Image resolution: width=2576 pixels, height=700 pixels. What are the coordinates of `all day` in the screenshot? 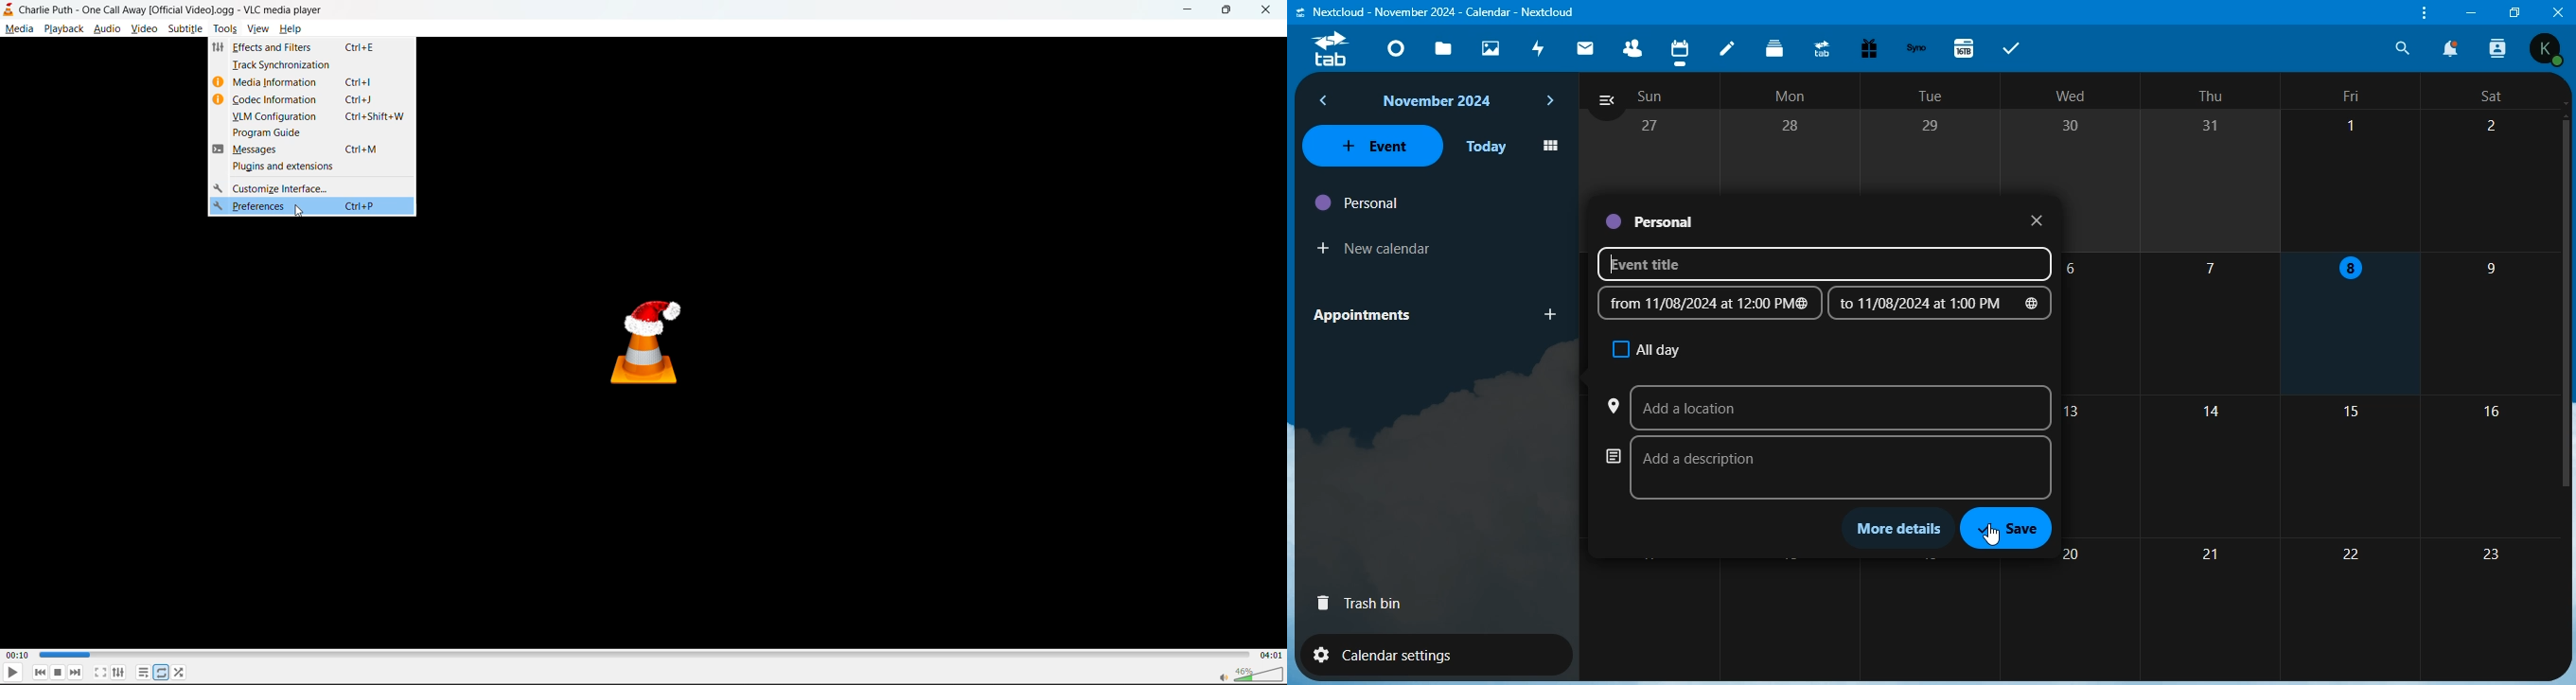 It's located at (1646, 347).